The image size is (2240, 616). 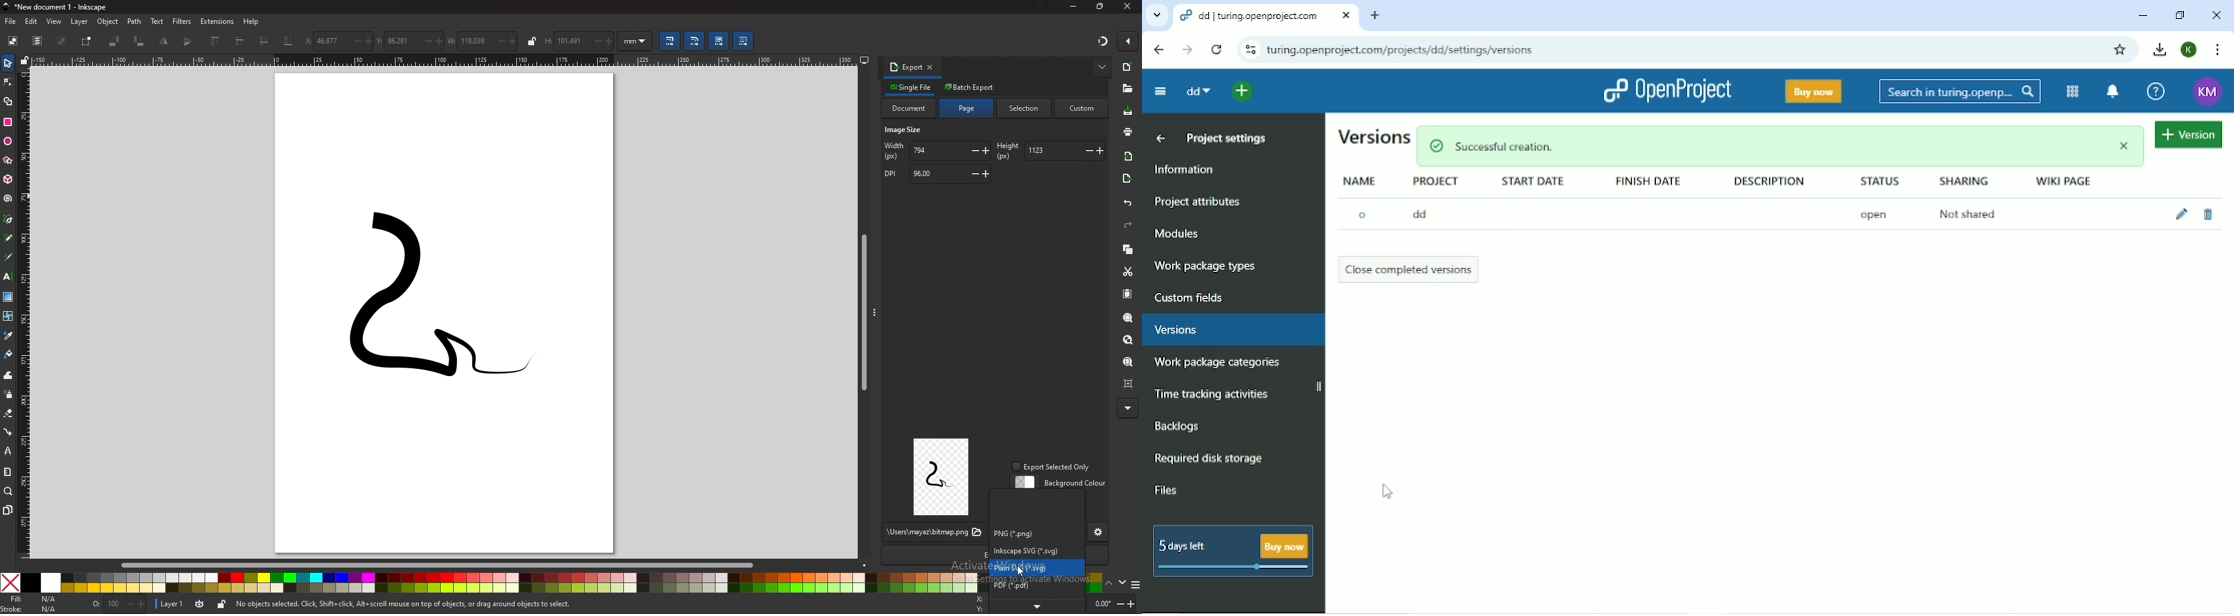 I want to click on width, so click(x=483, y=40).